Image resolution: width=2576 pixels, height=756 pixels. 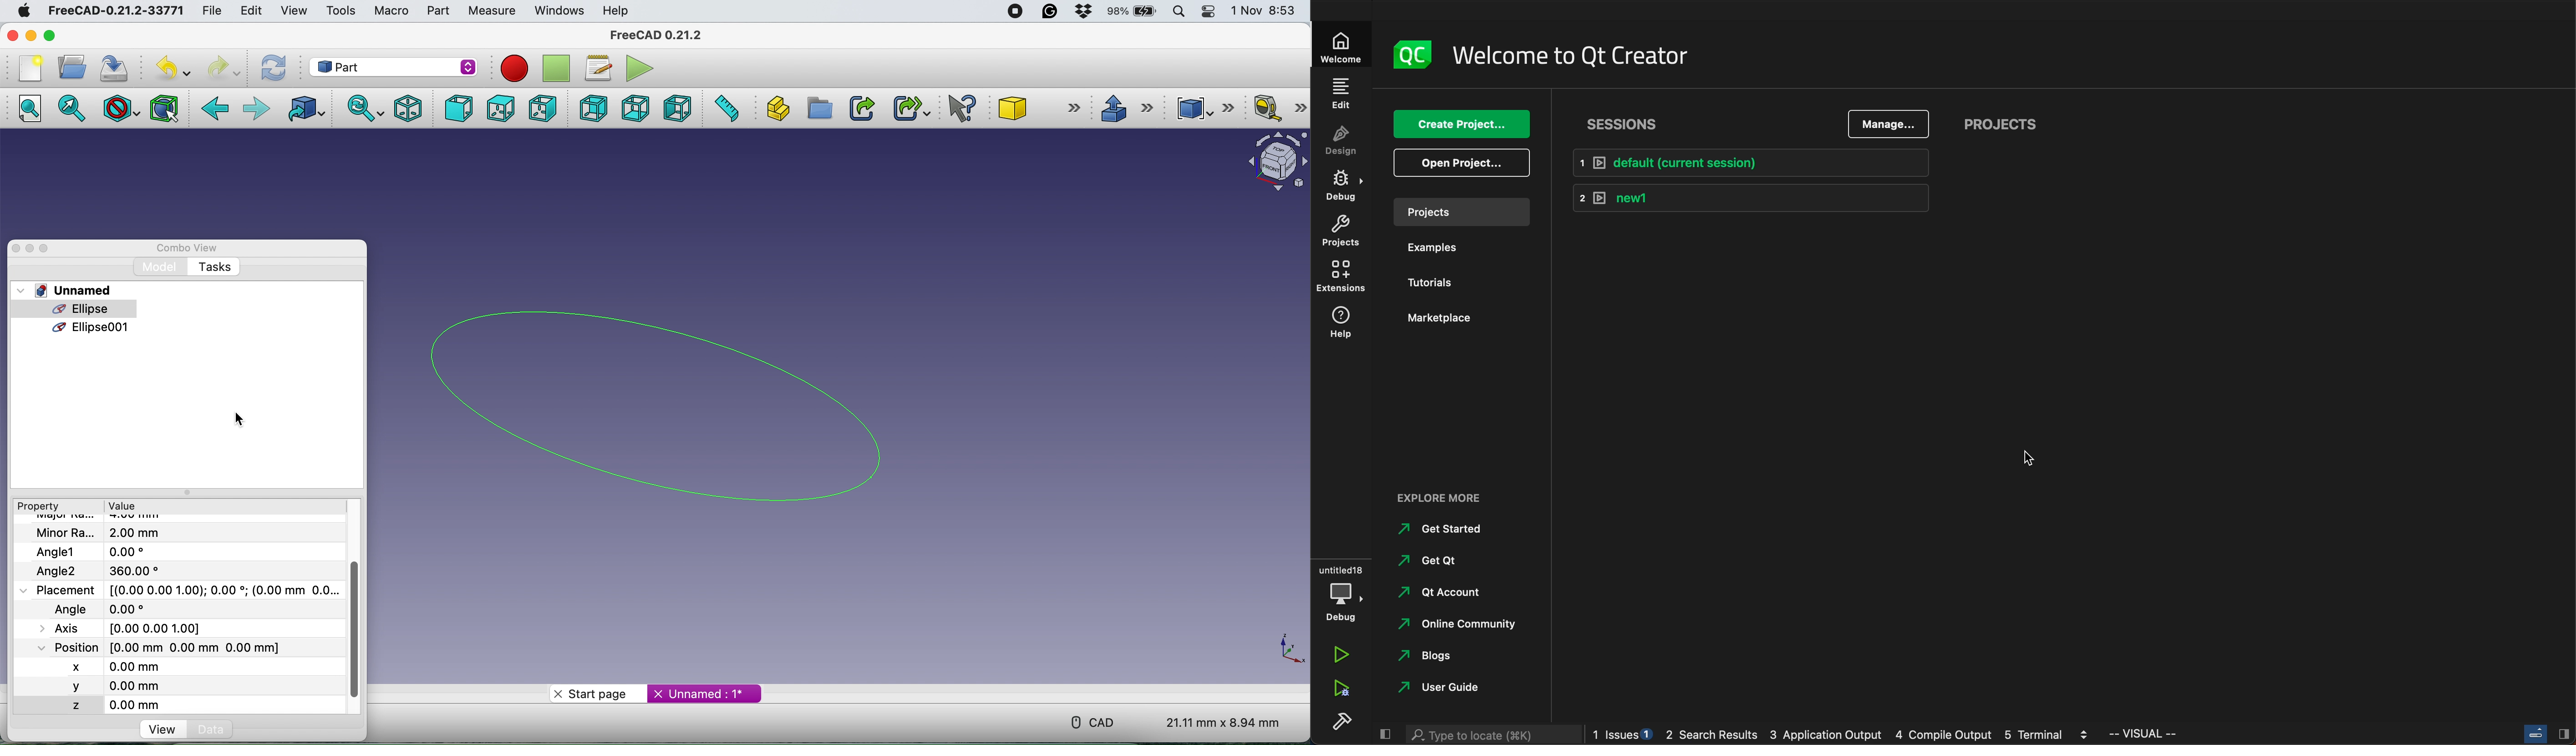 What do you see at coordinates (492, 12) in the screenshot?
I see `measure` at bounding box center [492, 12].